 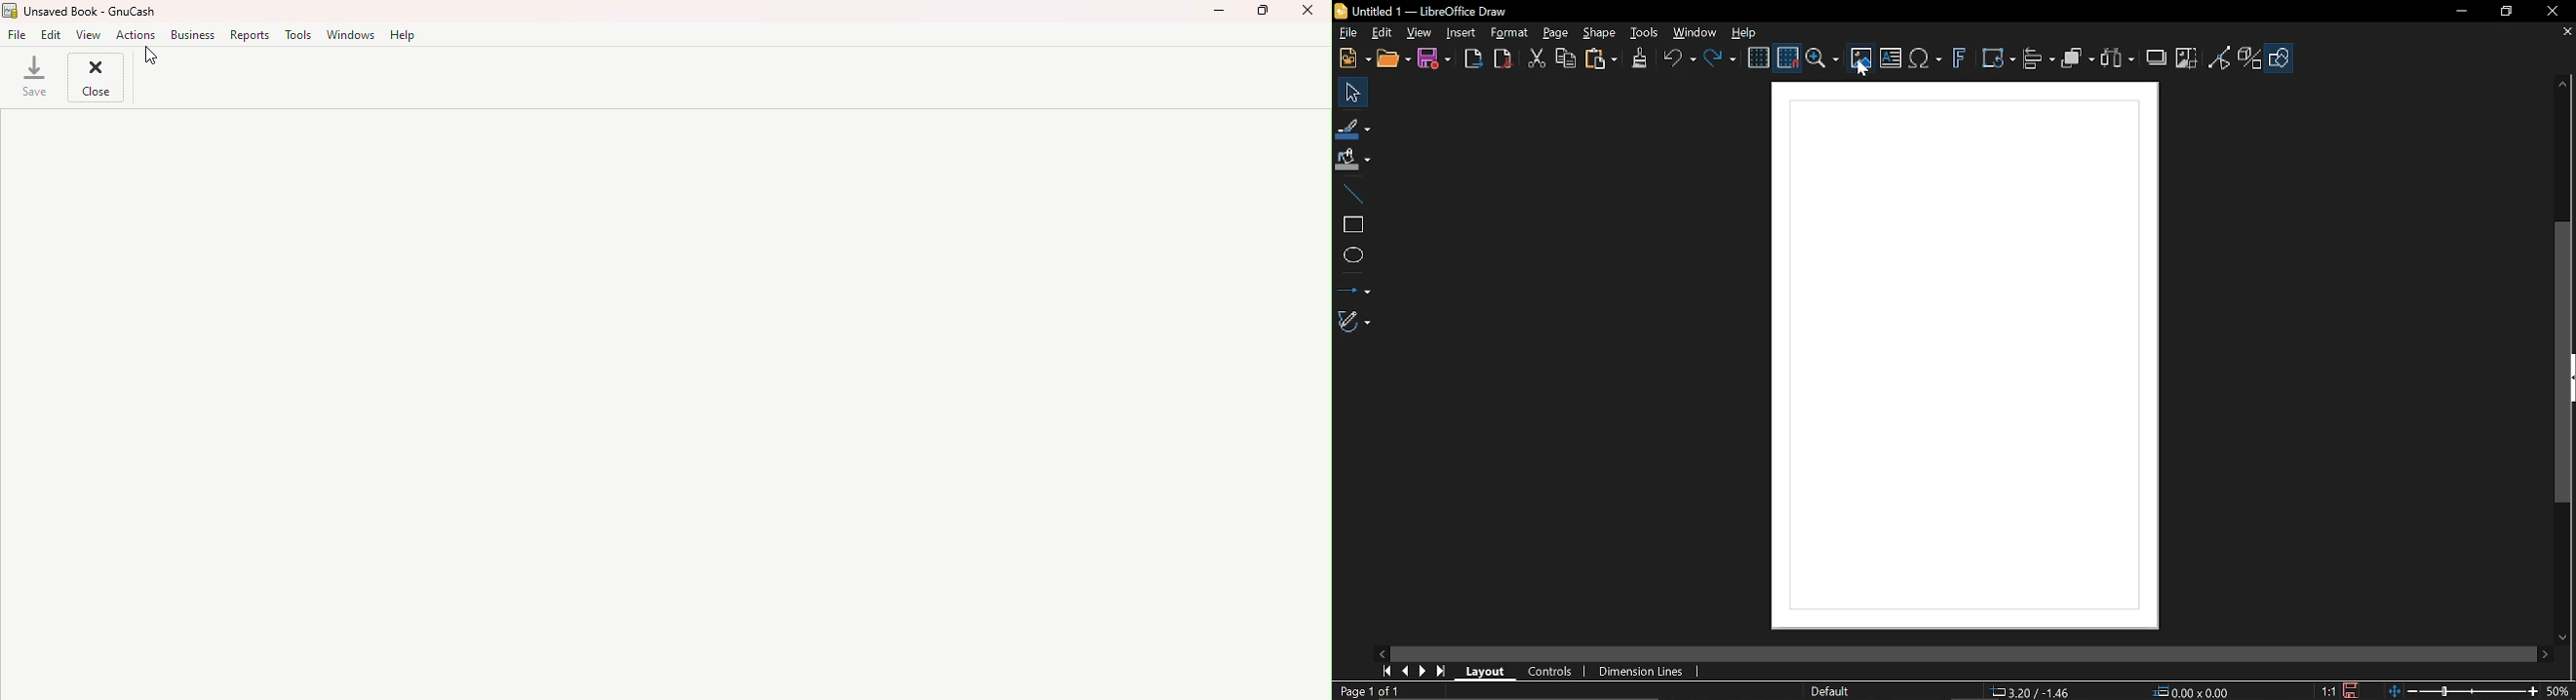 What do you see at coordinates (1380, 34) in the screenshot?
I see `Edit` at bounding box center [1380, 34].